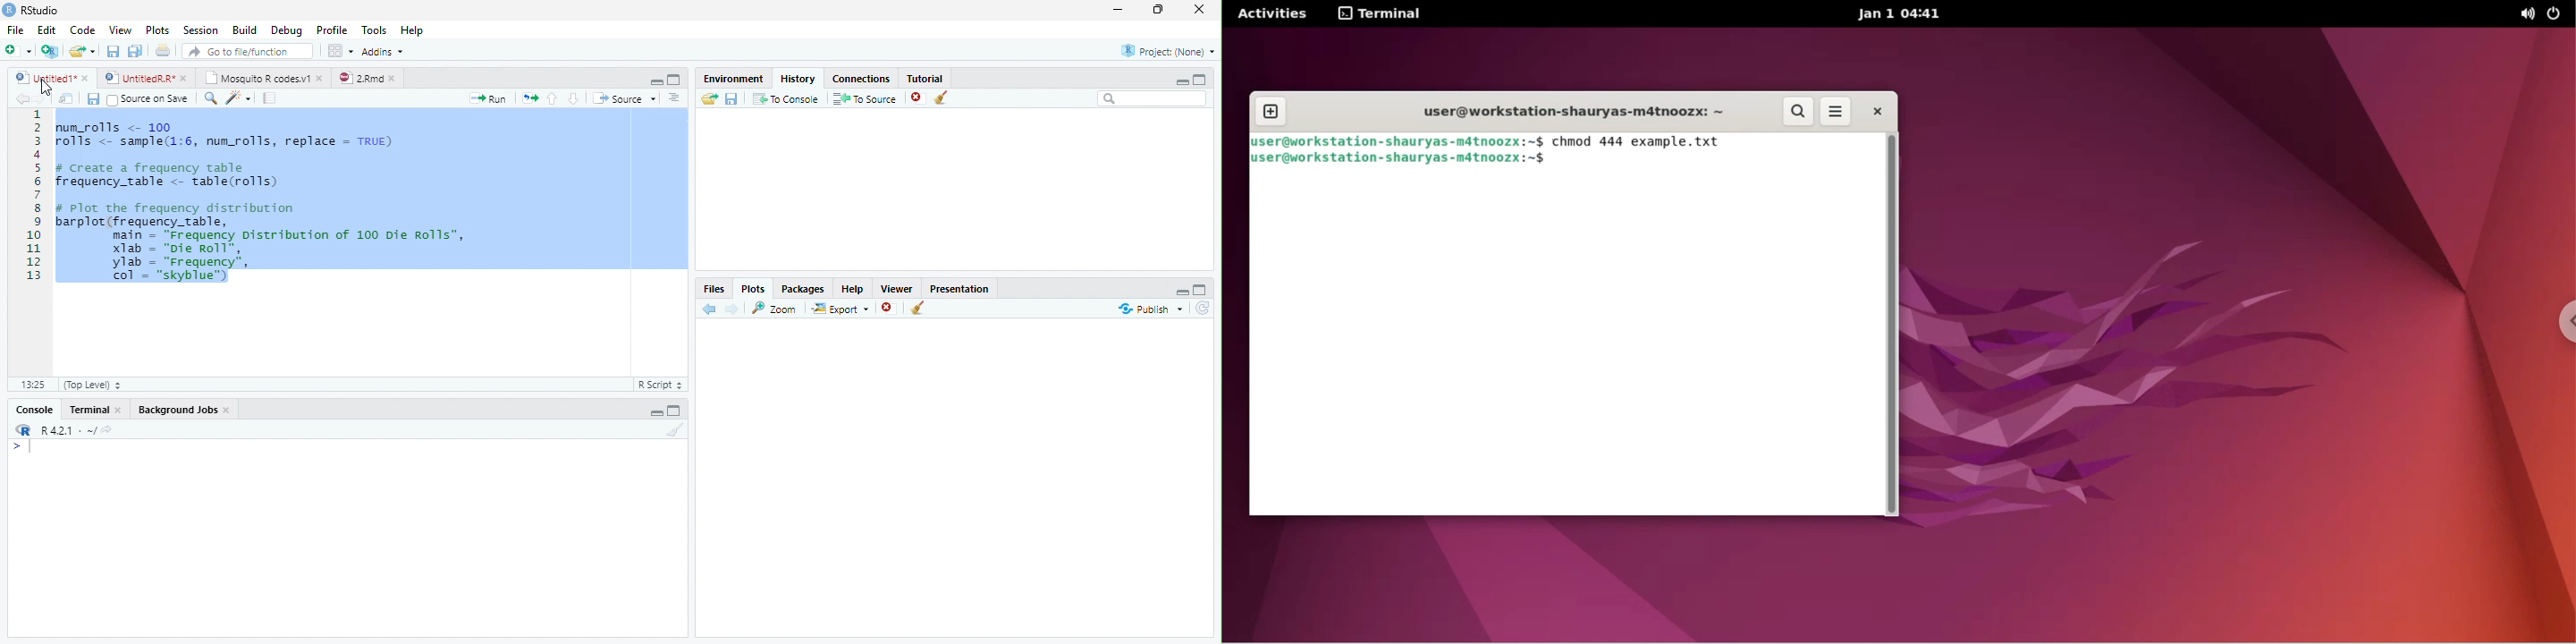 The height and width of the screenshot is (644, 2576). What do you see at coordinates (804, 288) in the screenshot?
I see `Packages` at bounding box center [804, 288].